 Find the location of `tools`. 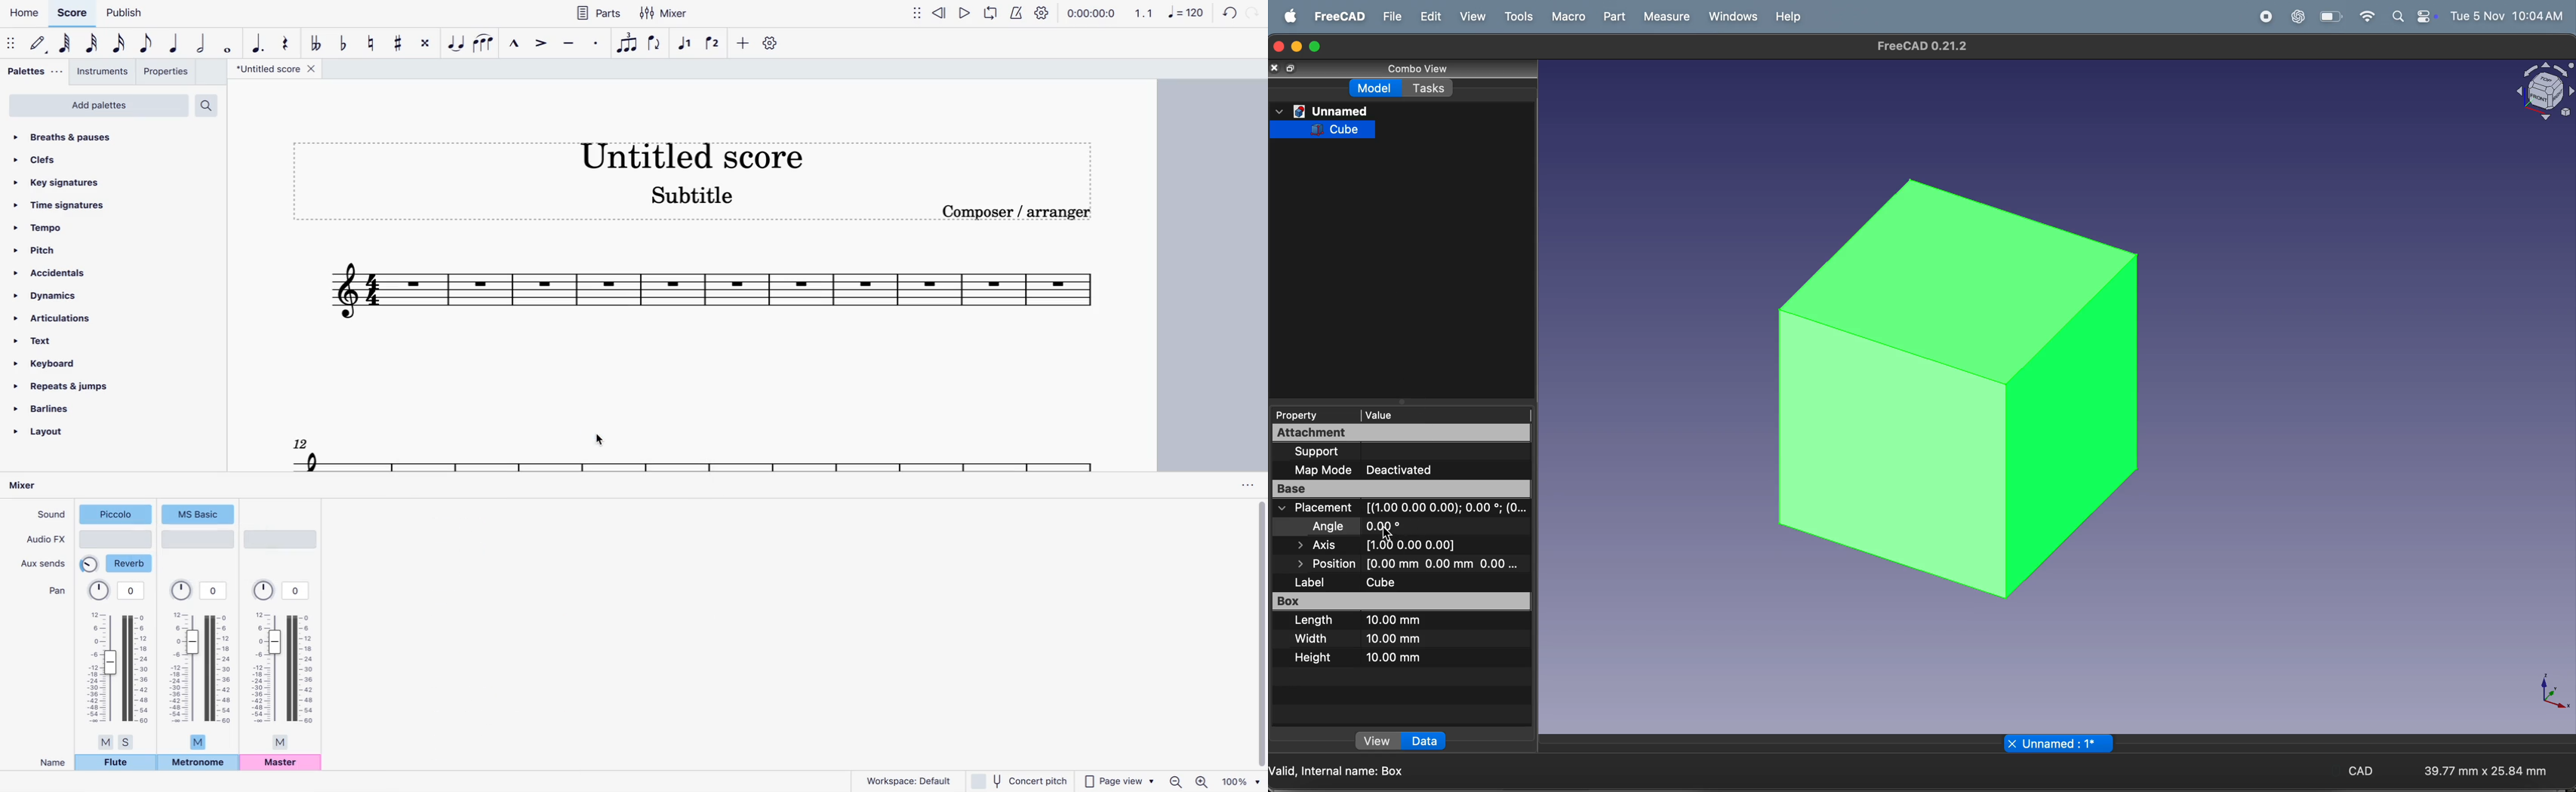

tools is located at coordinates (1513, 16).